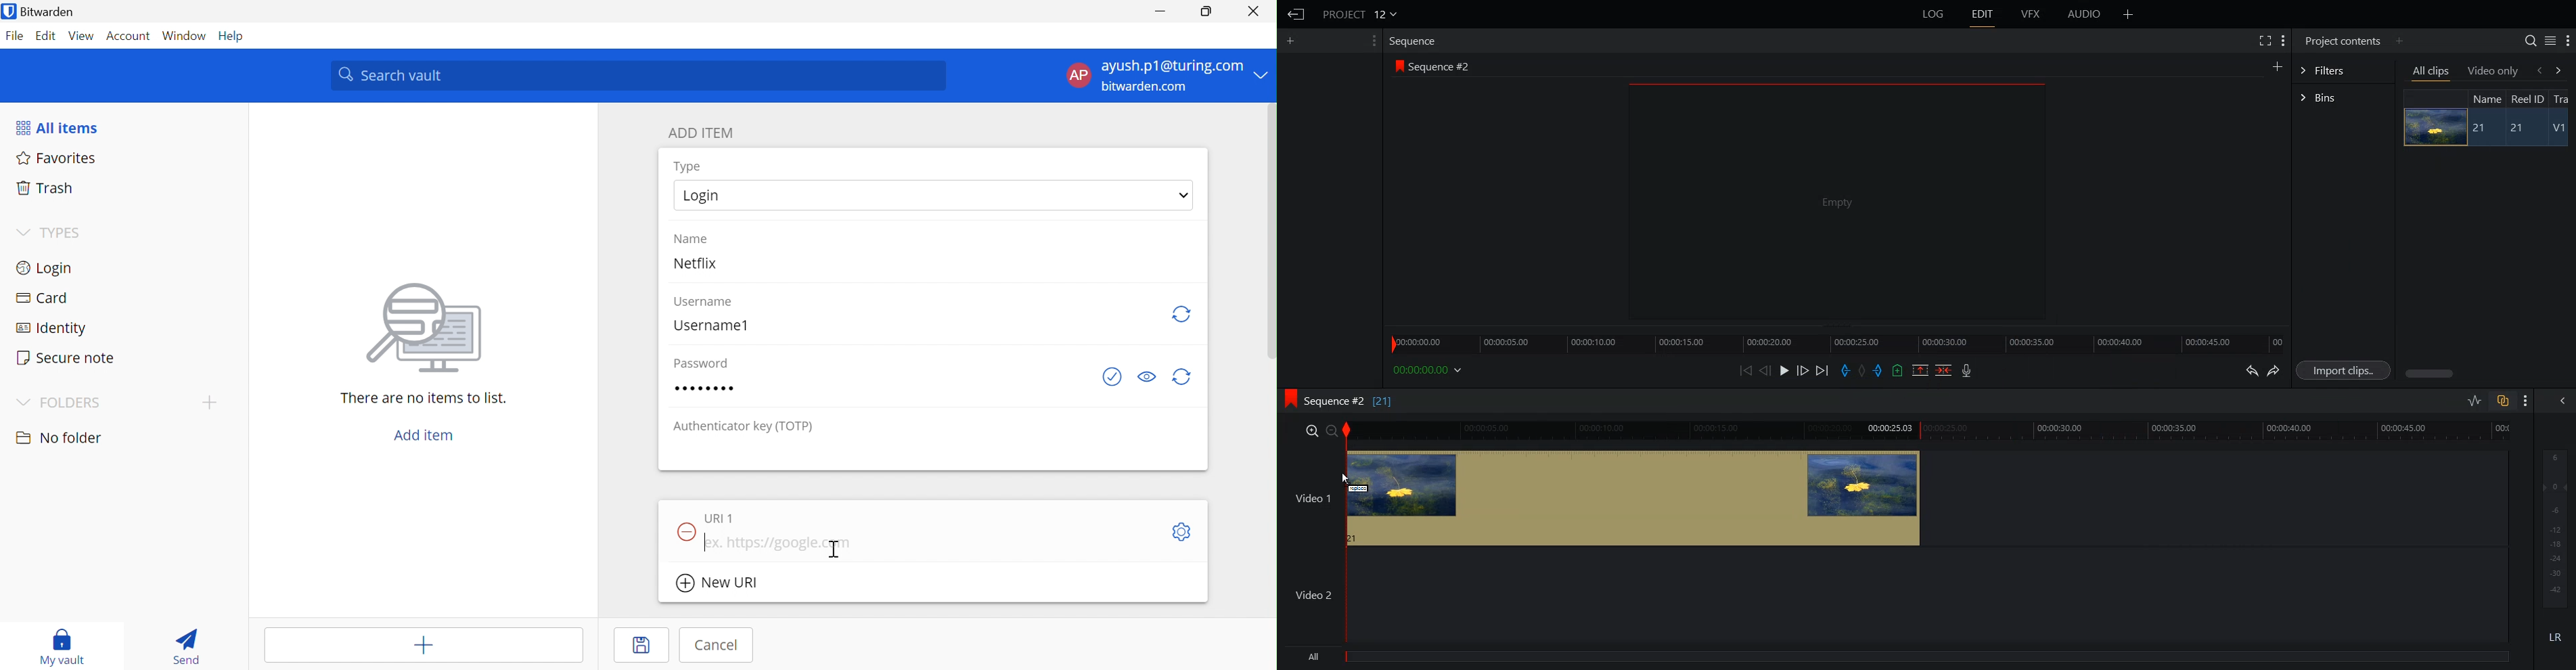 The width and height of the screenshot is (2576, 672). I want to click on Help, so click(232, 37).